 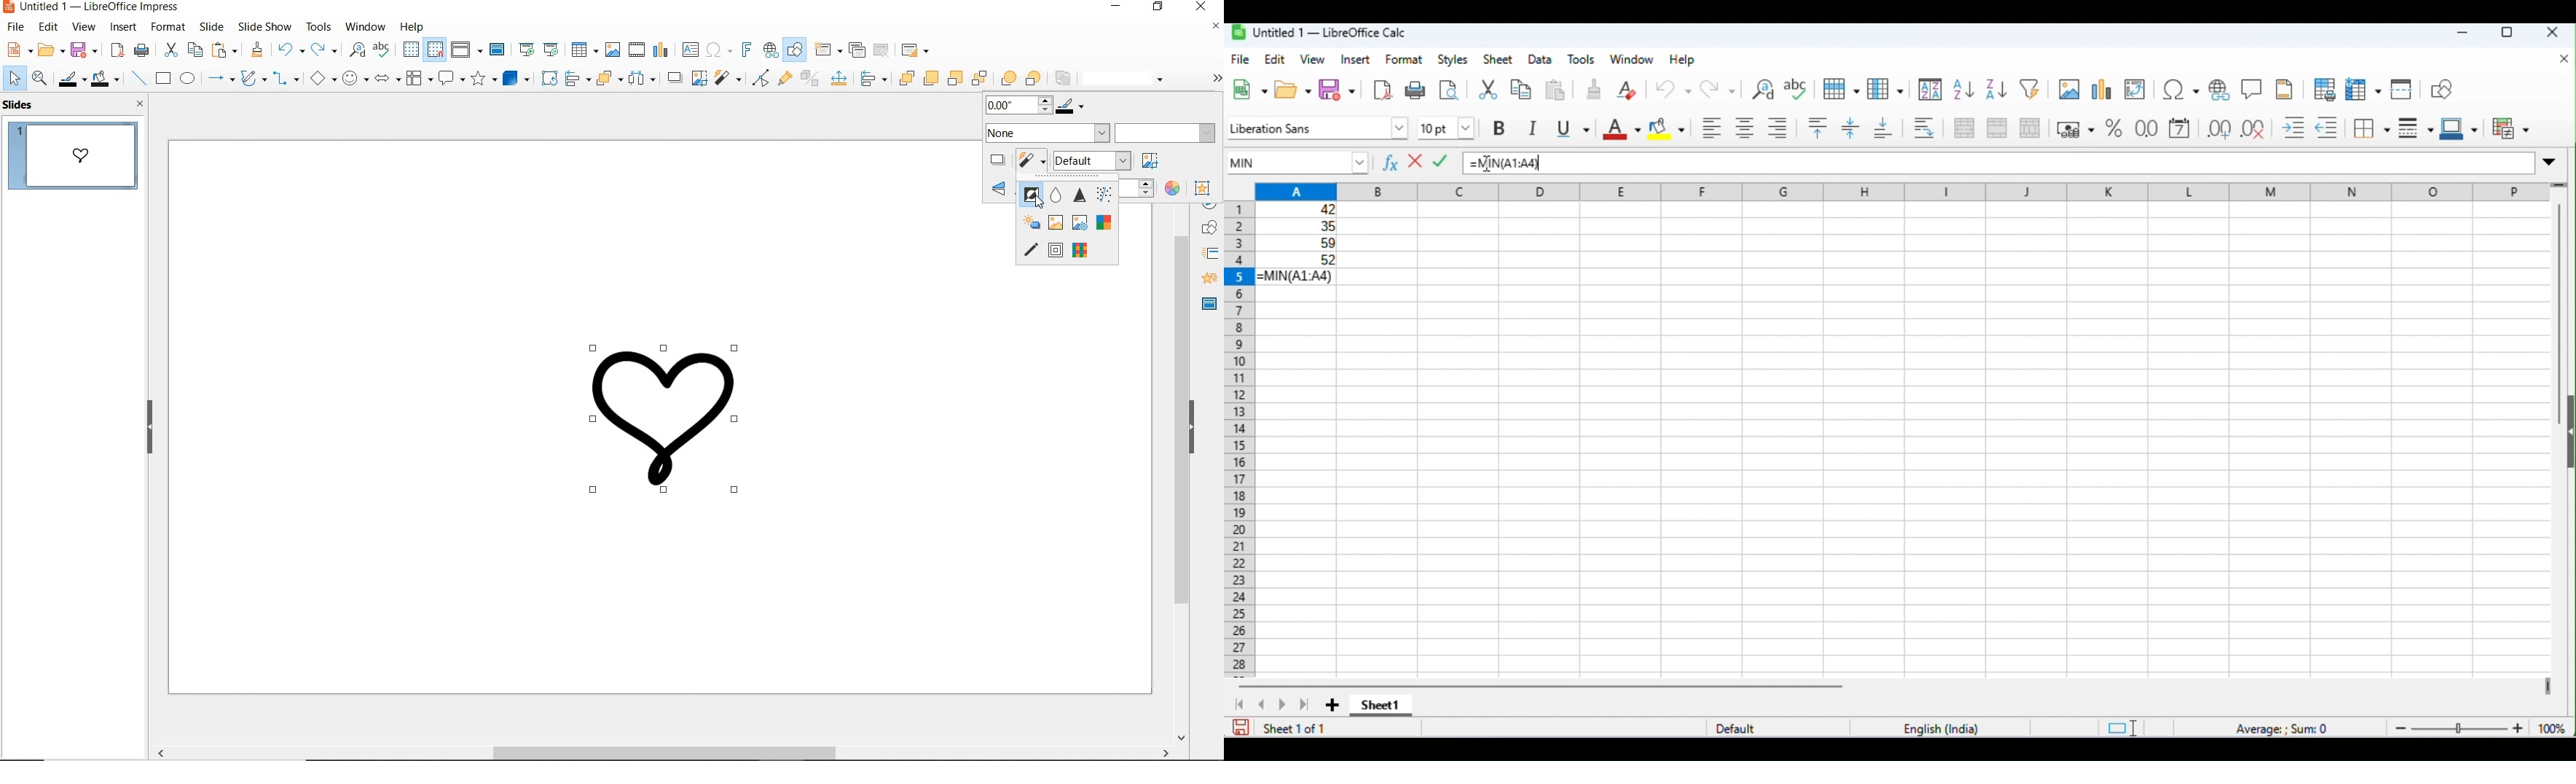 I want to click on insert image, so click(x=612, y=50).